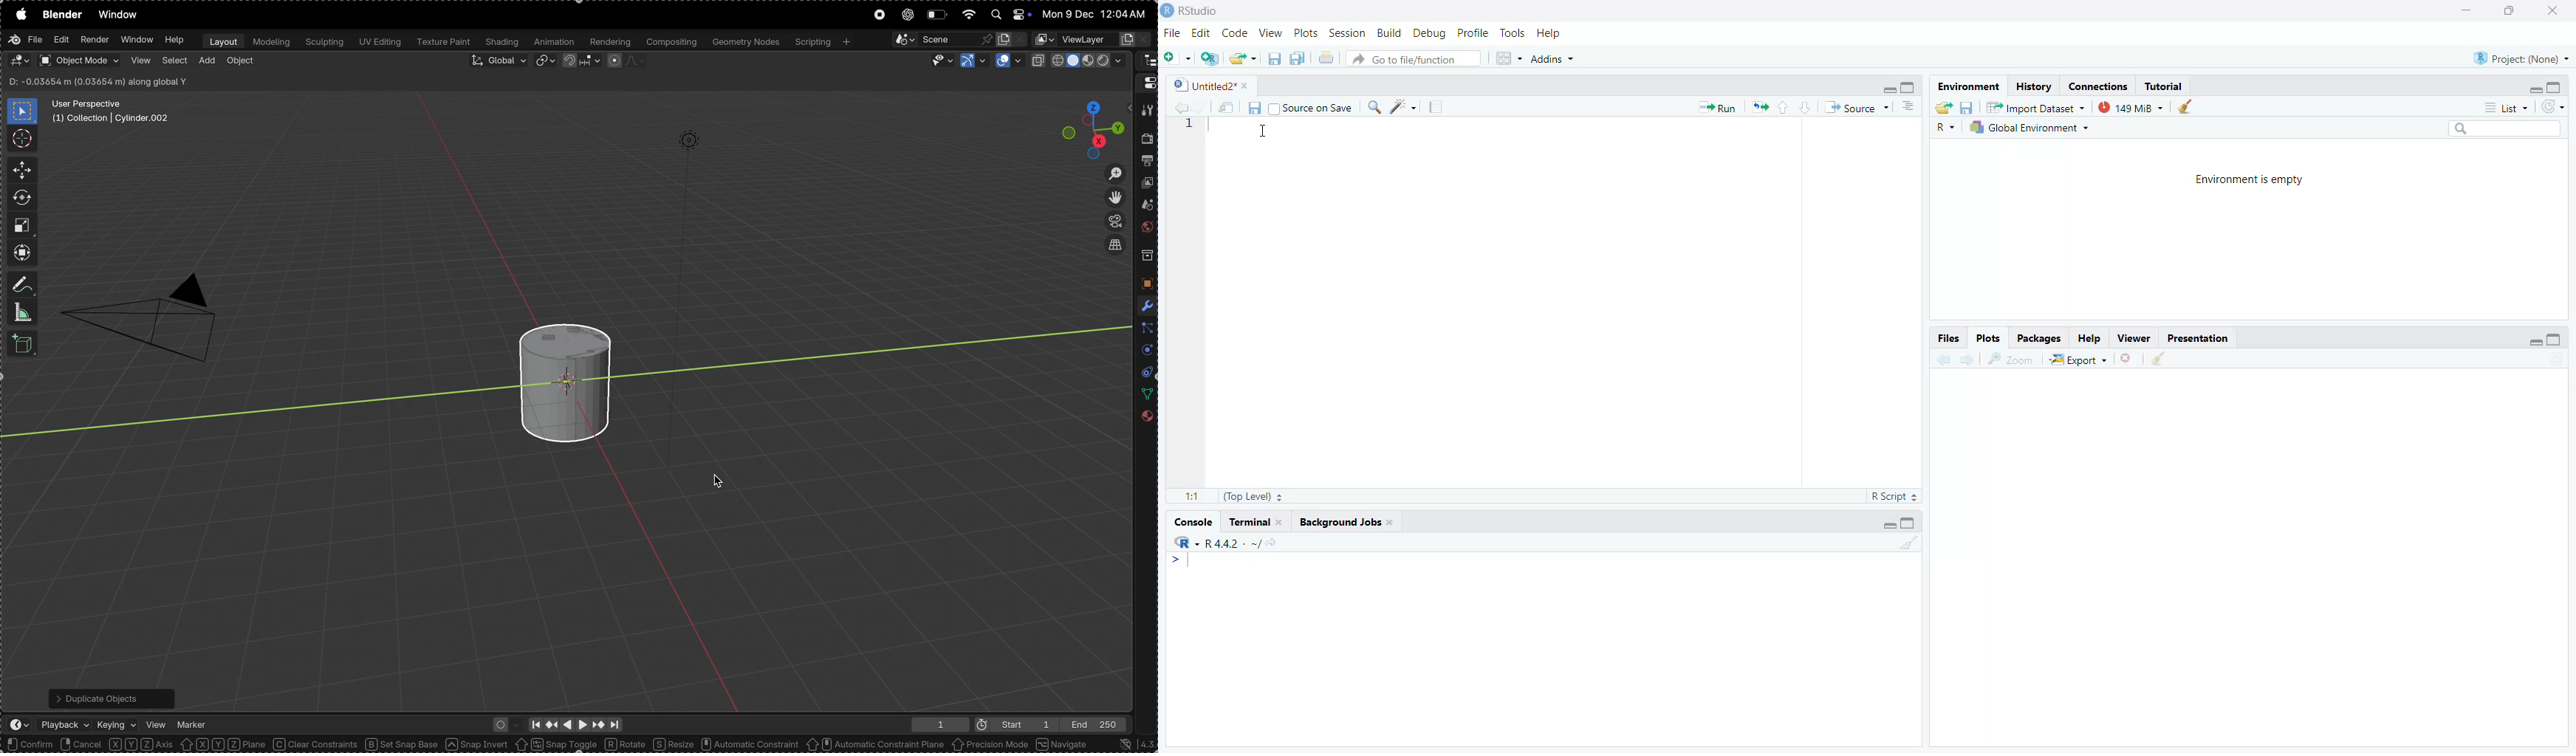  I want to click on Minimize, so click(1886, 524).